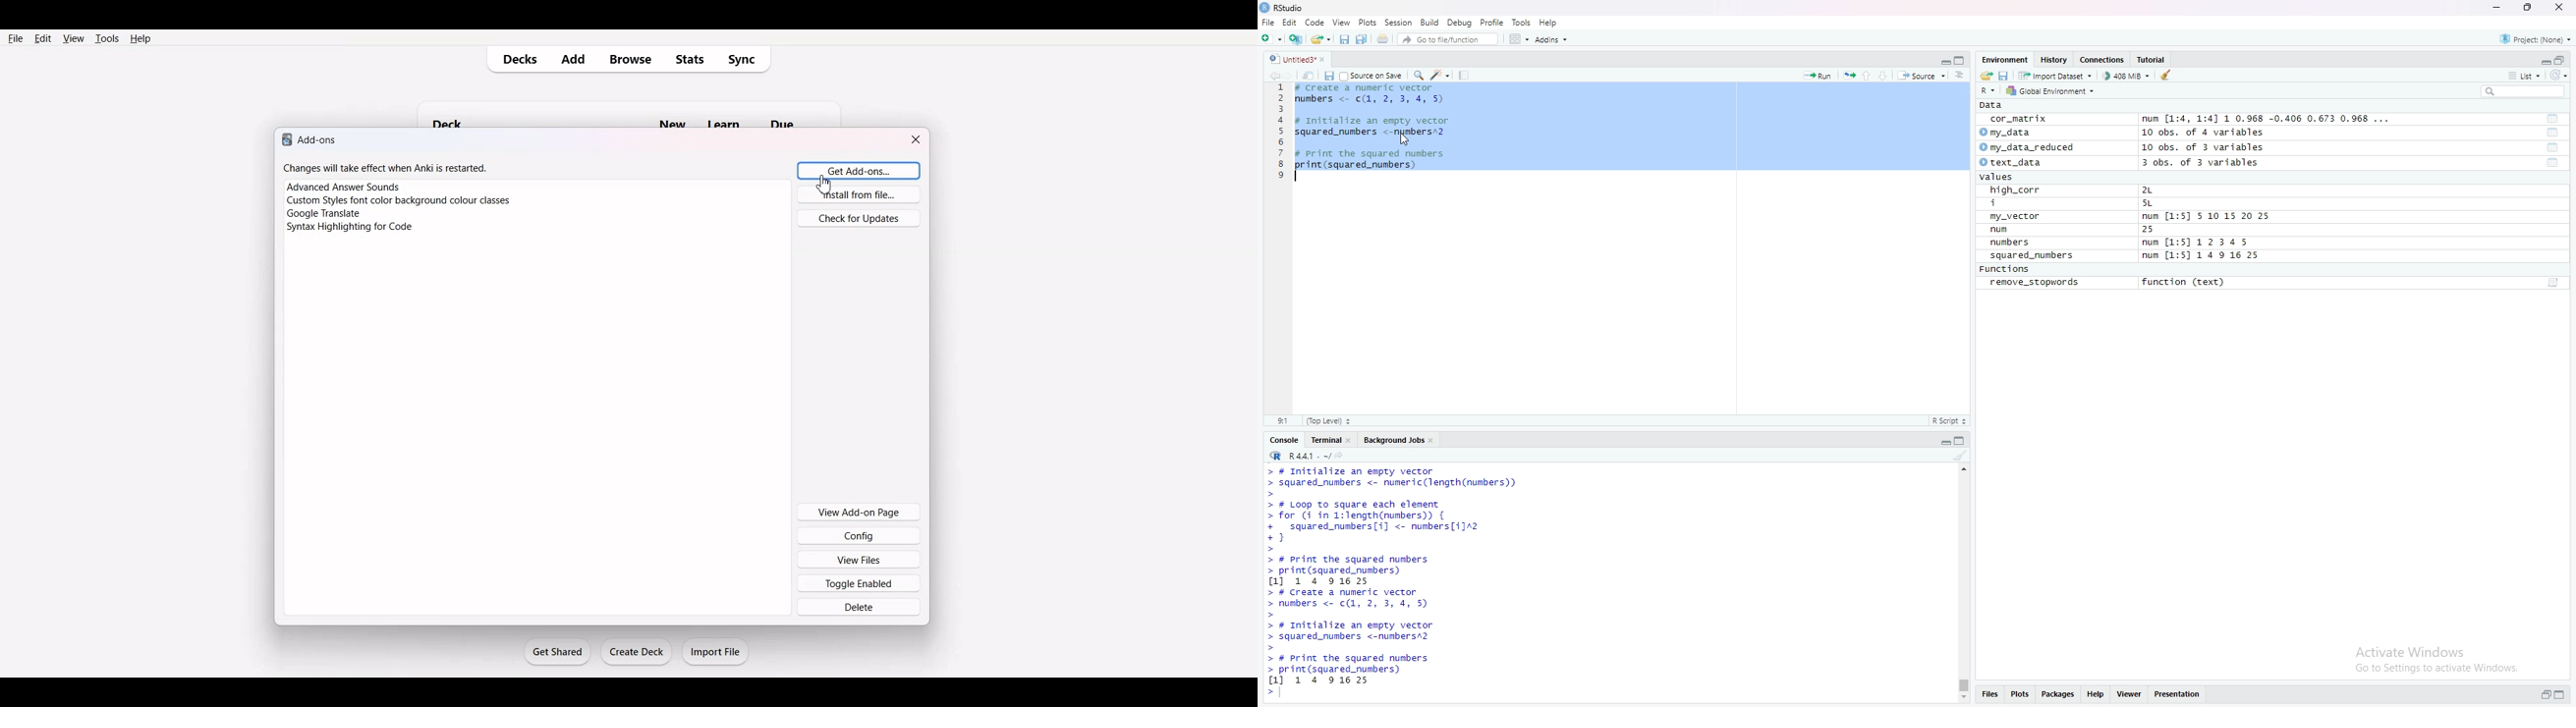 This screenshot has height=728, width=2576. I want to click on my_vector, so click(2016, 217).